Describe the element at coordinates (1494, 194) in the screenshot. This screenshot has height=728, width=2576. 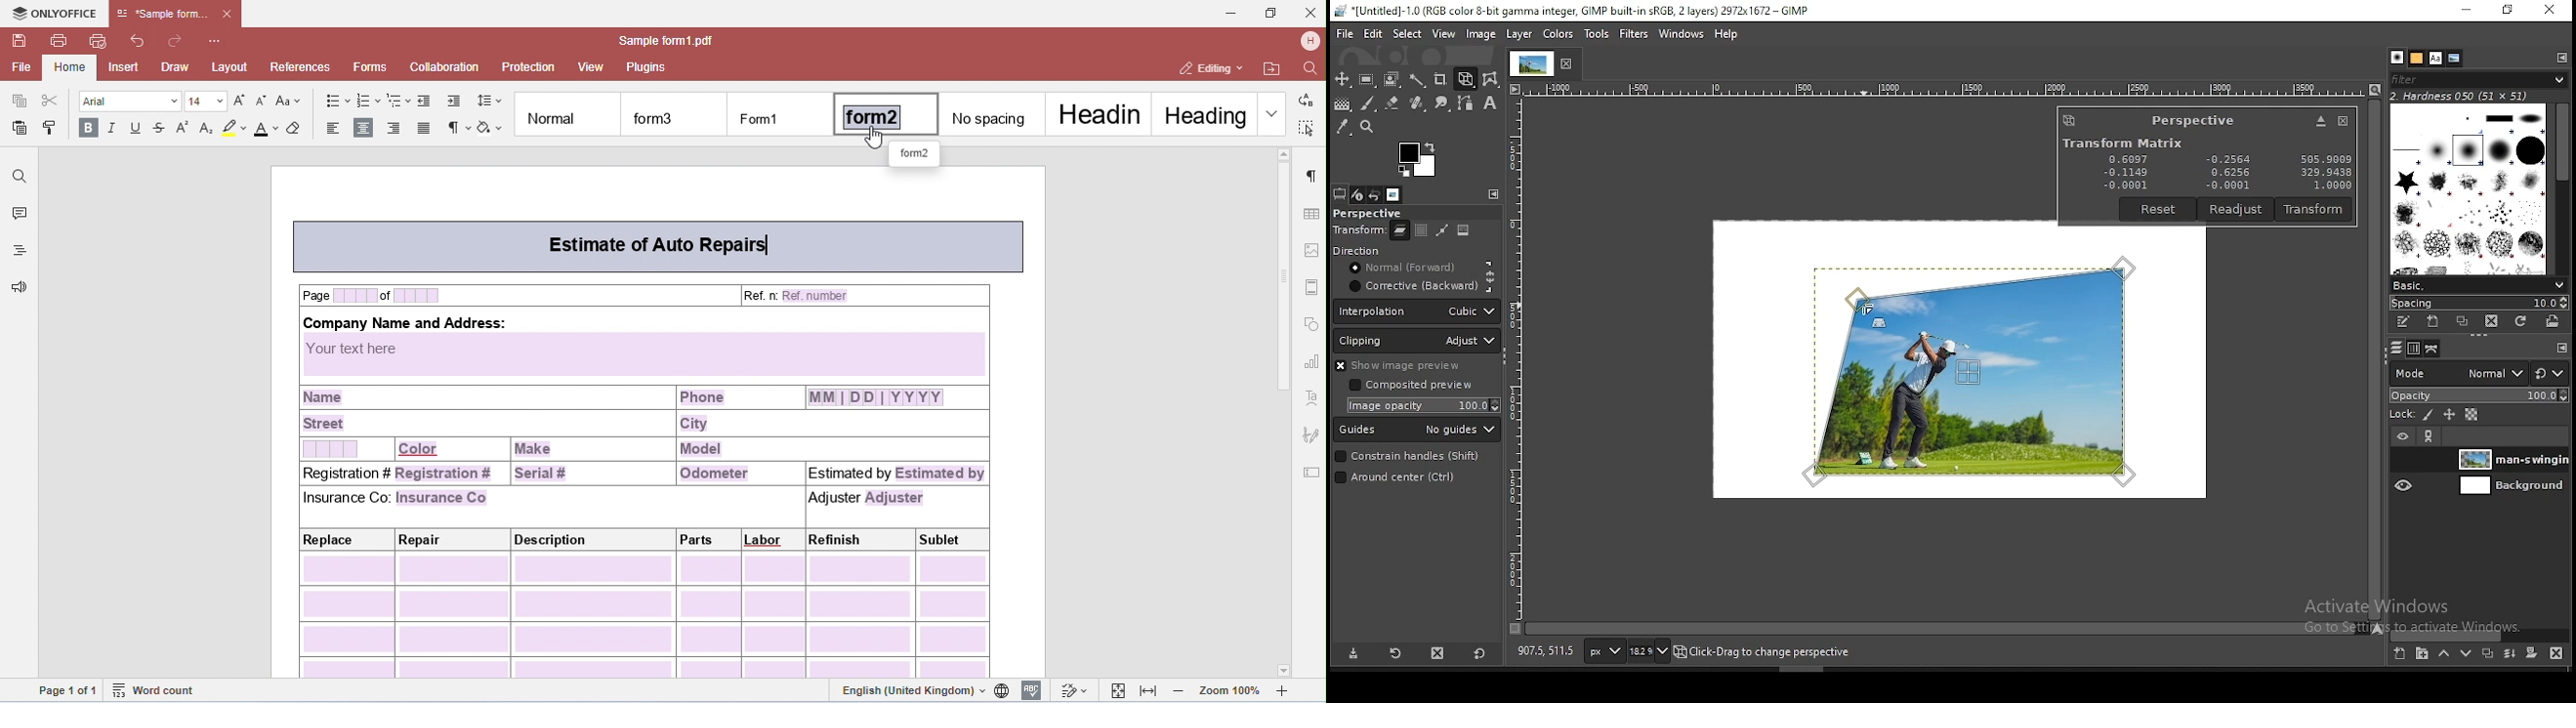
I see `configure this tab` at that location.